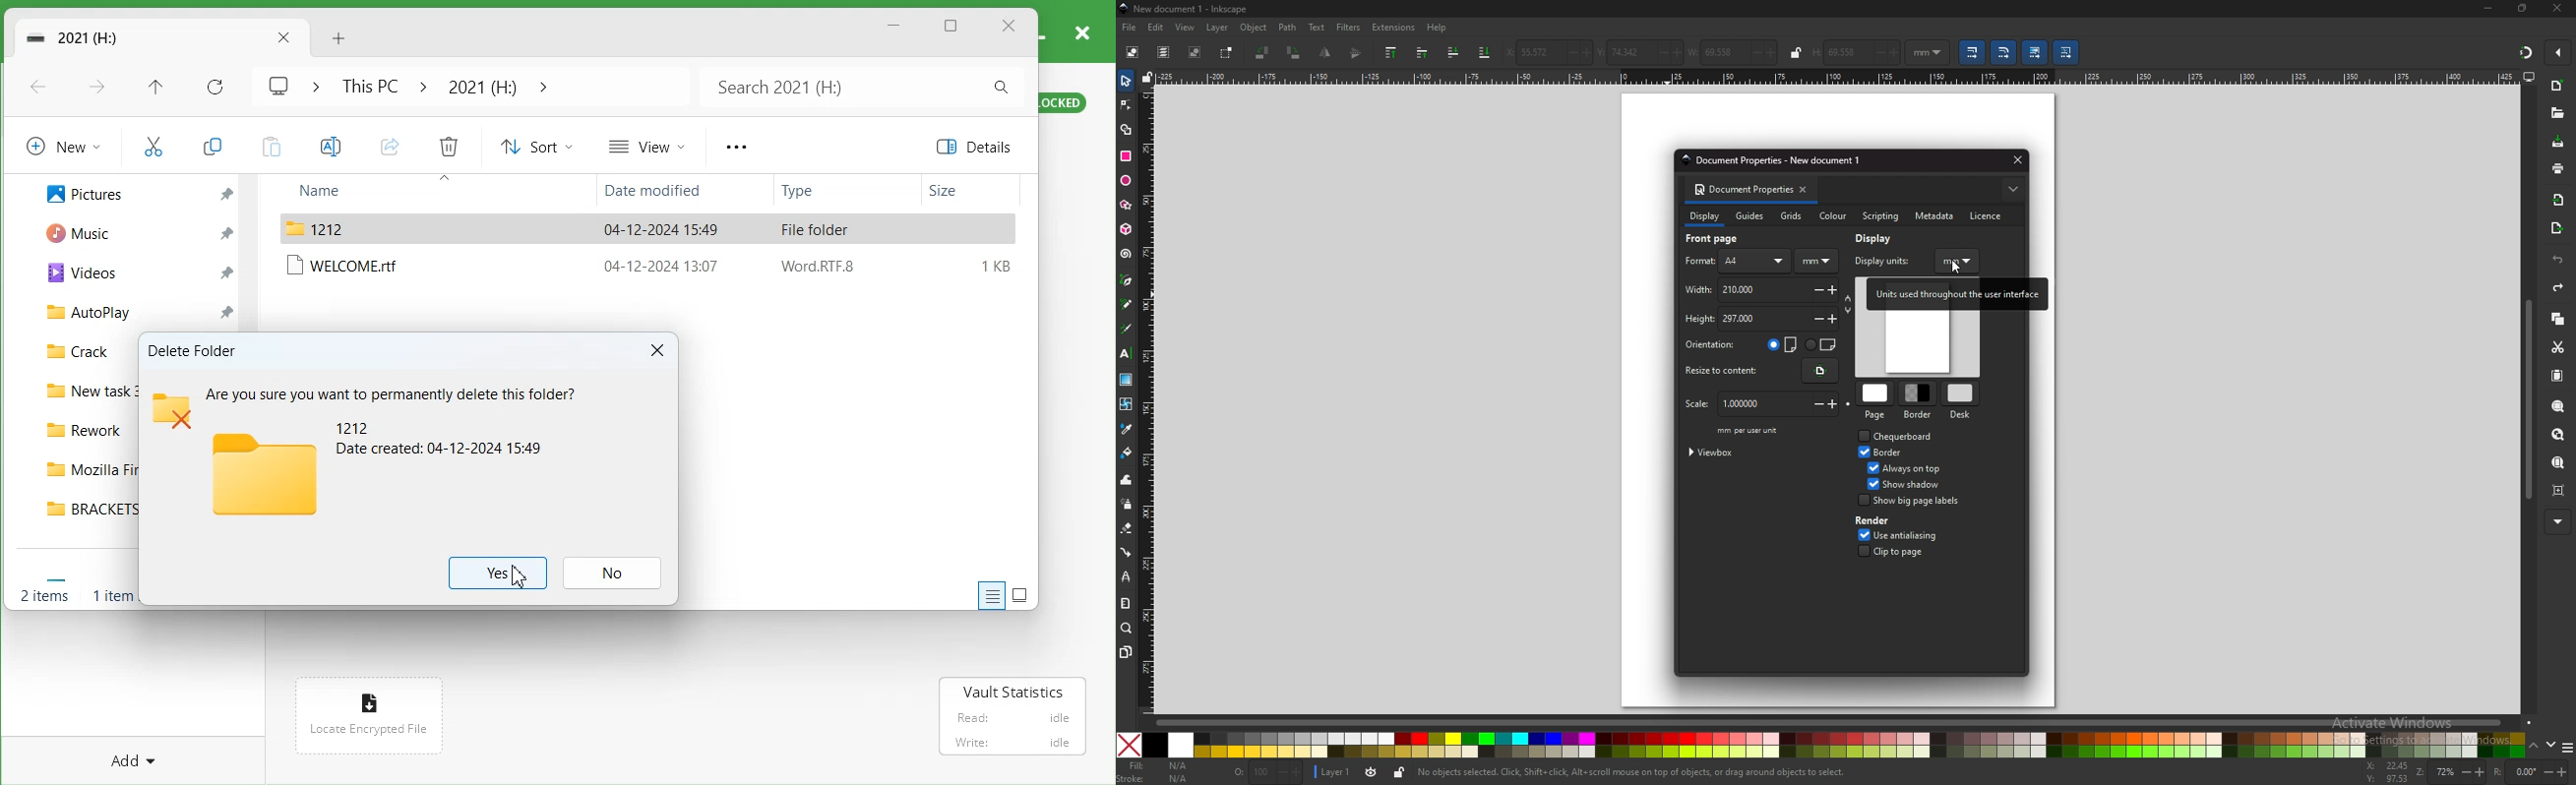  What do you see at coordinates (2545, 771) in the screenshot?
I see `-` at bounding box center [2545, 771].